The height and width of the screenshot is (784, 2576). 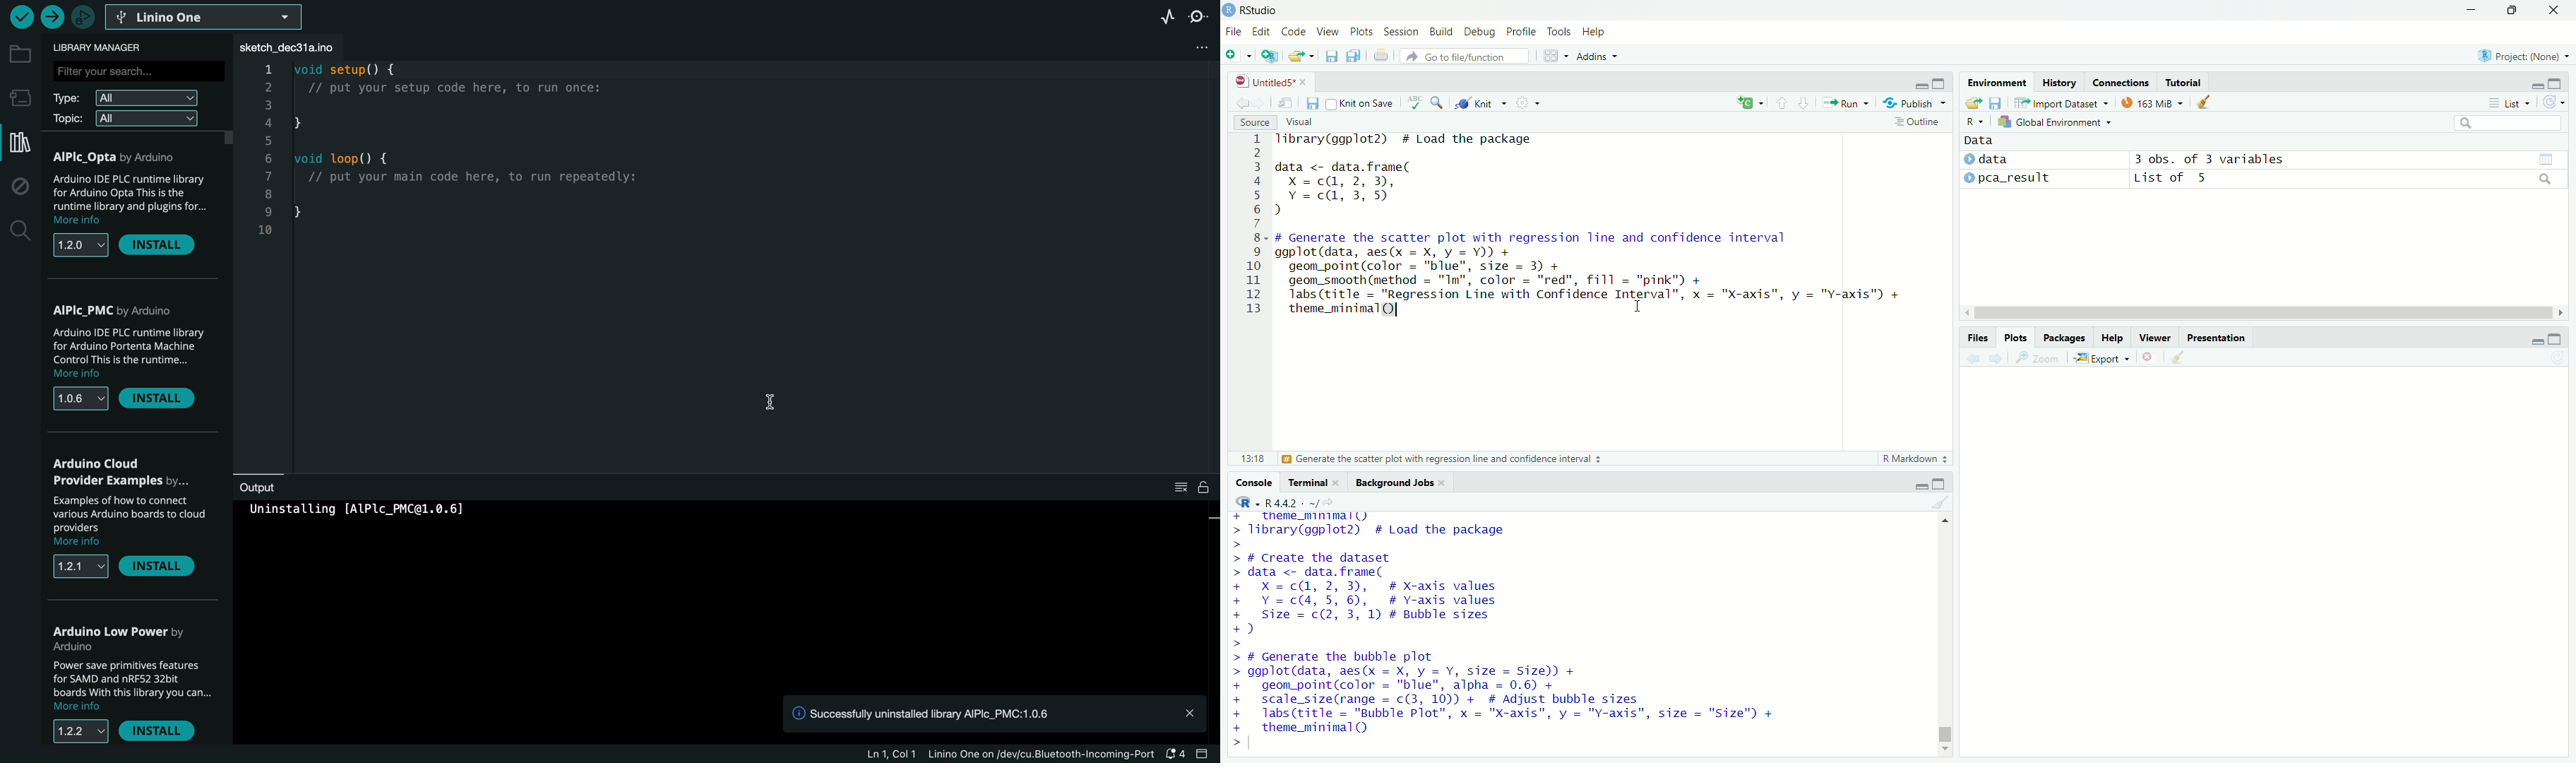 I want to click on Import Dataset, so click(x=2062, y=102).